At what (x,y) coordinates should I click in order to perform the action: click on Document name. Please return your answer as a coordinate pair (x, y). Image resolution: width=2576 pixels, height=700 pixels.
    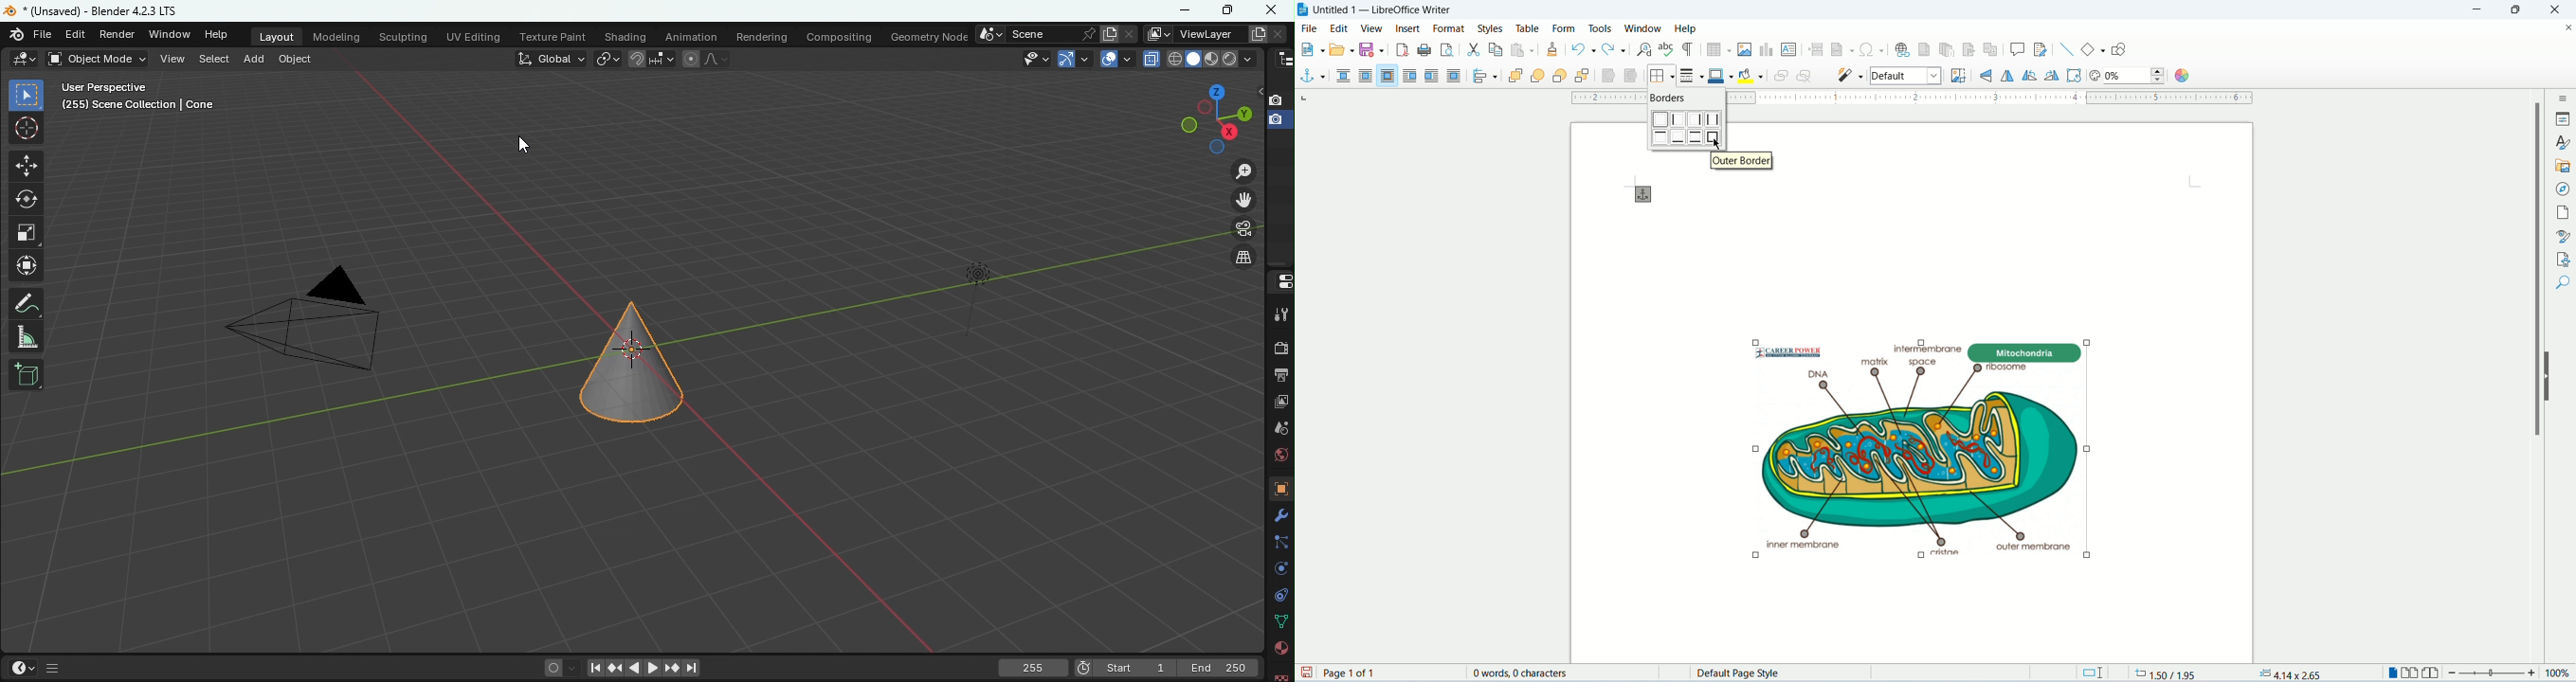
    Looking at the image, I should click on (96, 12).